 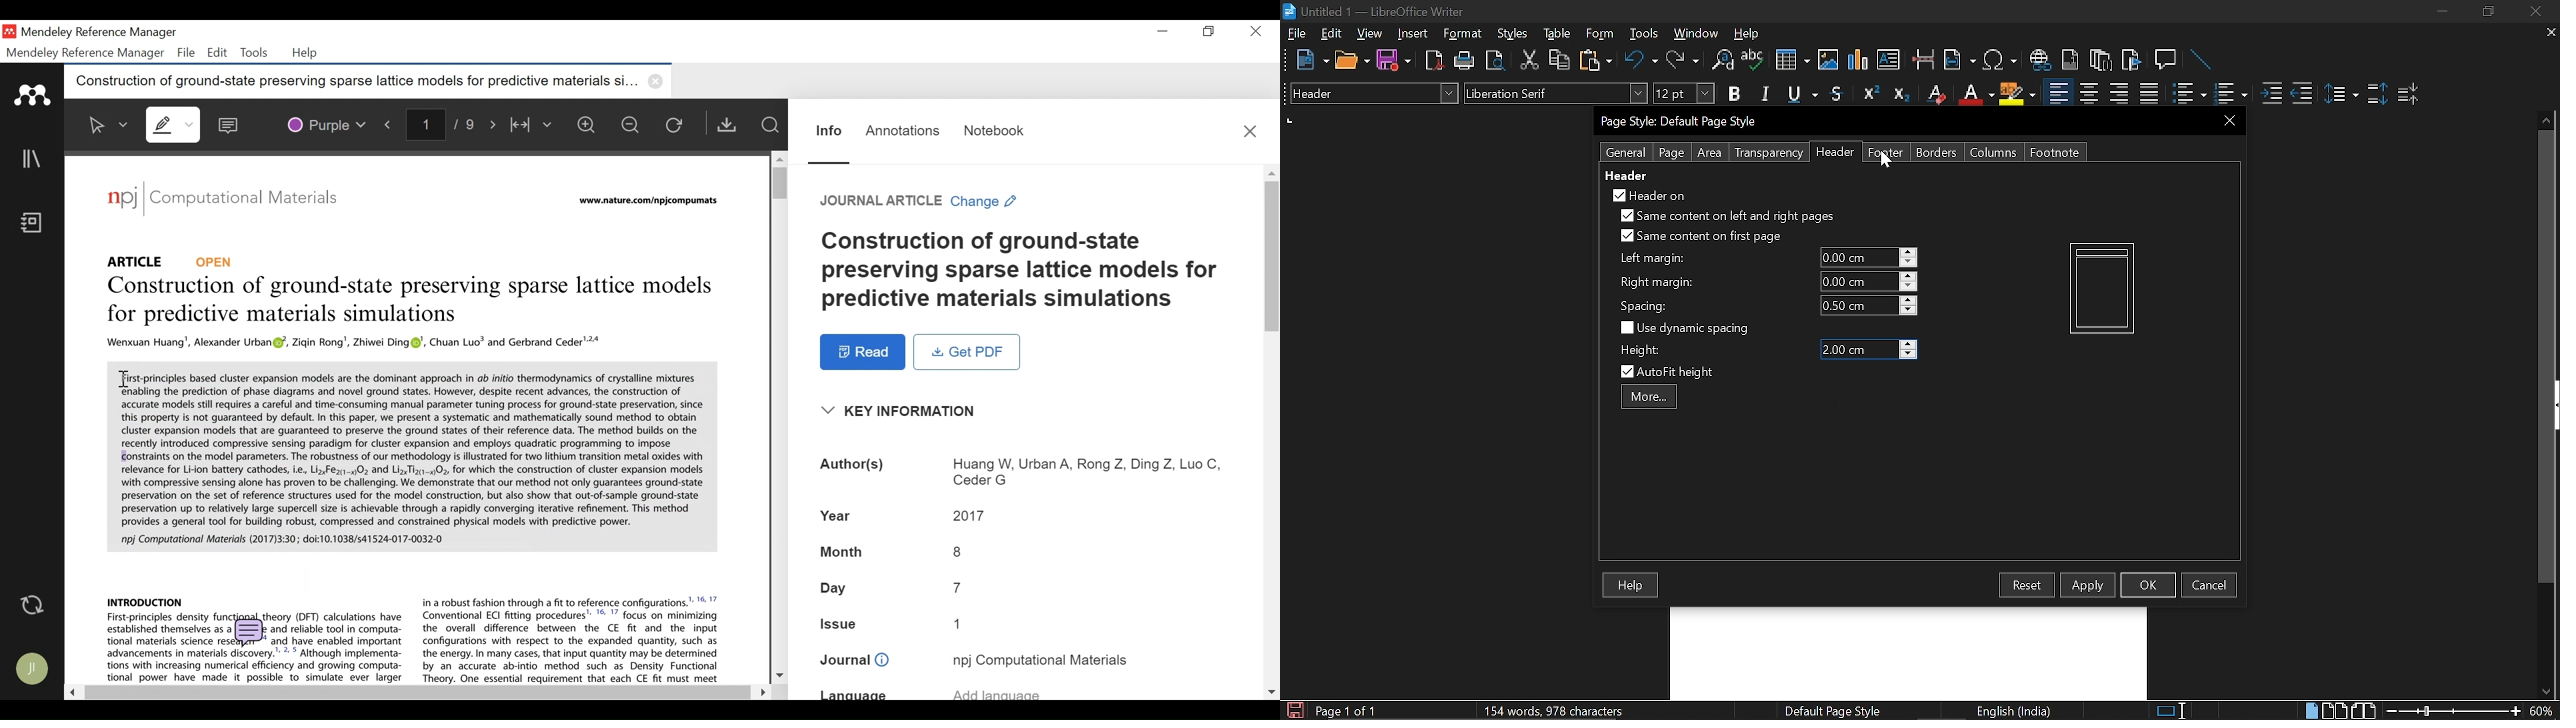 I want to click on Find and replace, so click(x=1721, y=61).